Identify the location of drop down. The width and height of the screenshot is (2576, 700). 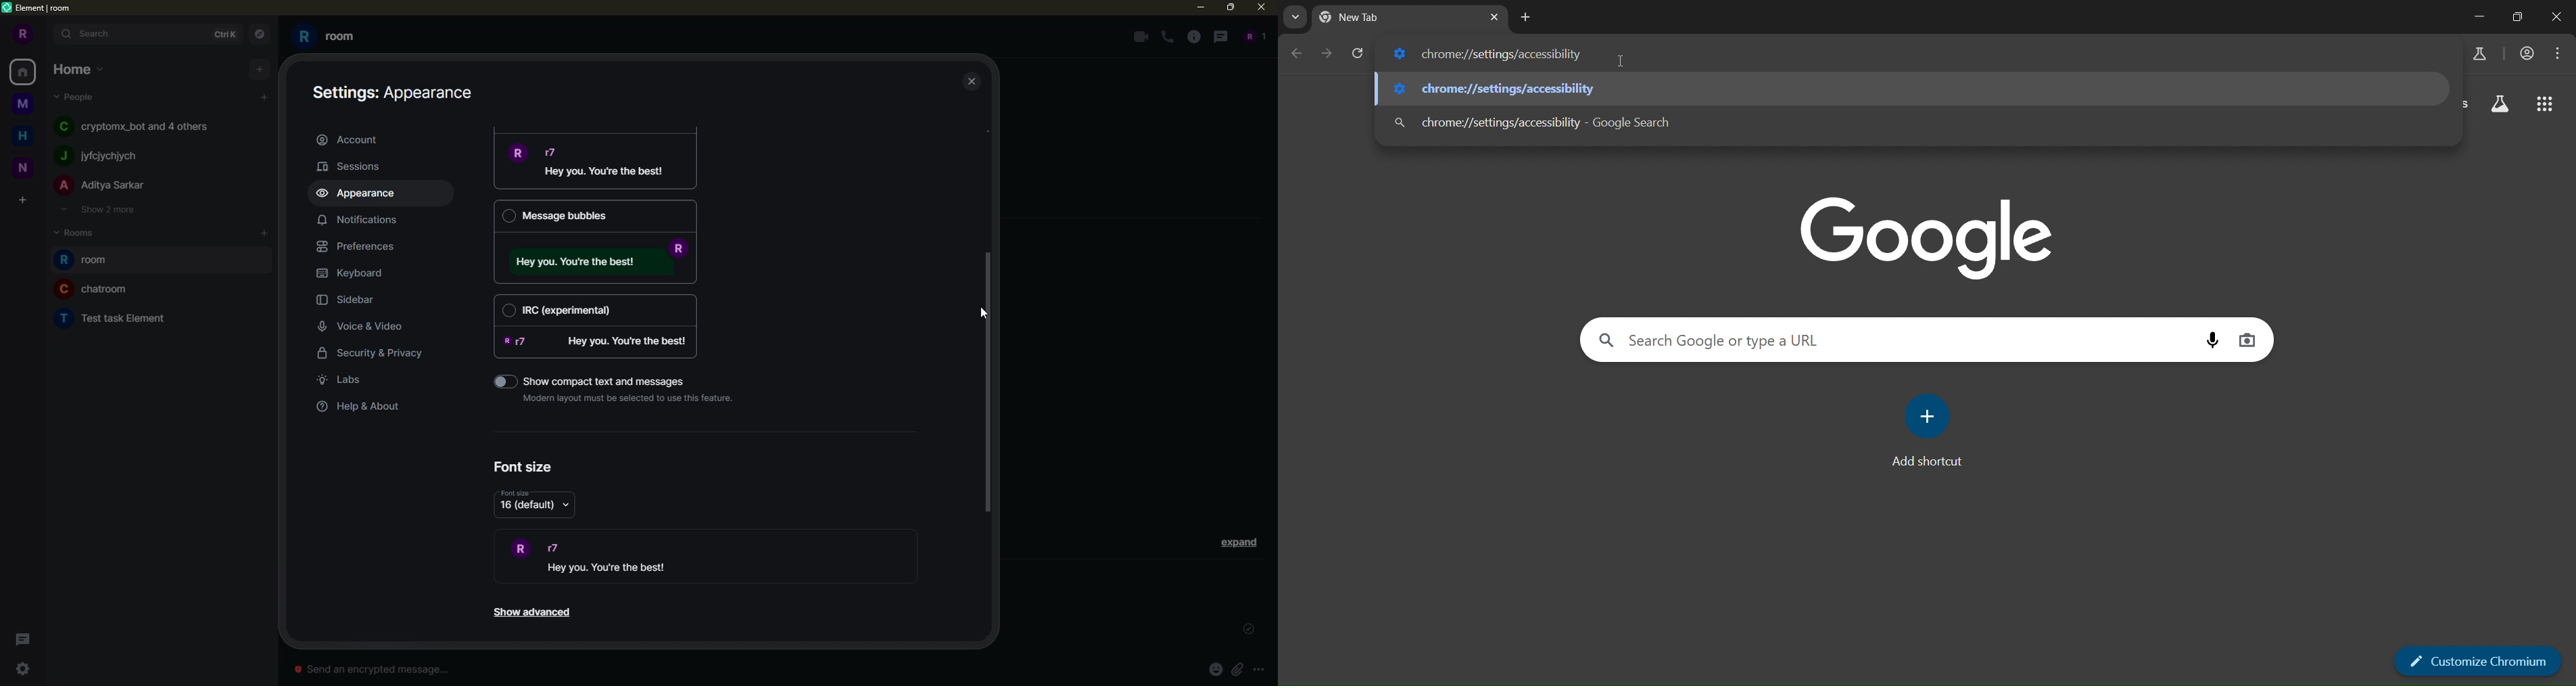
(567, 504).